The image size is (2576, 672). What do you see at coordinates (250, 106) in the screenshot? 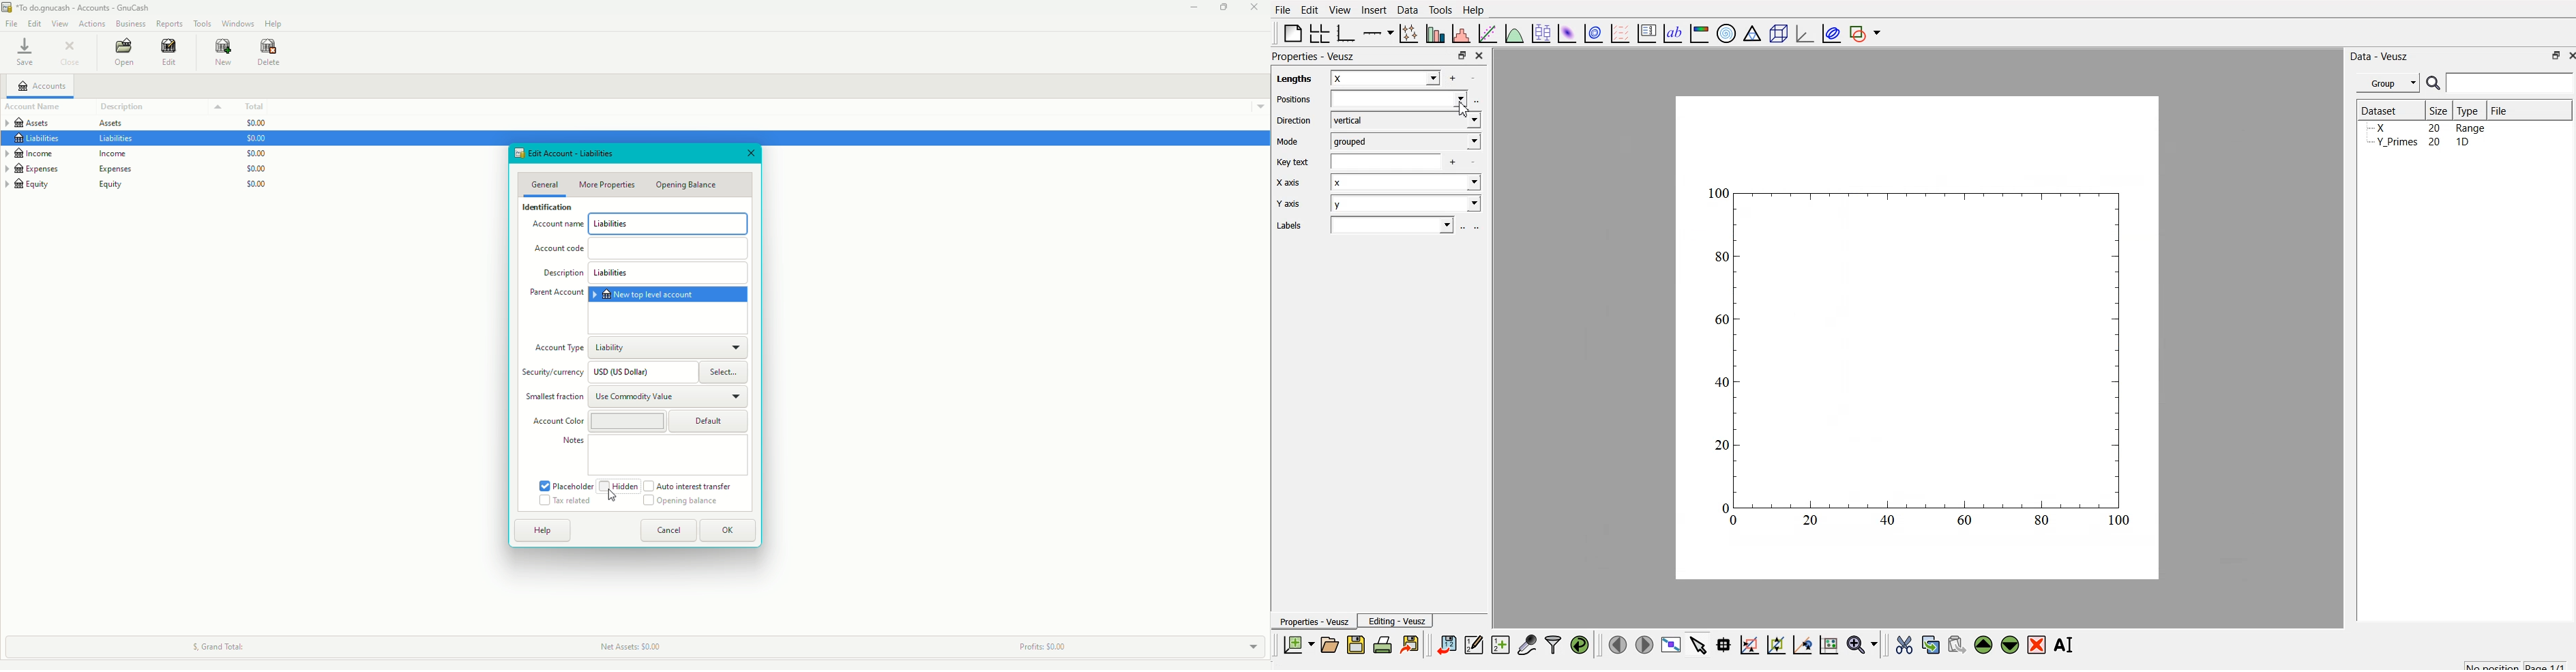
I see `Total` at bounding box center [250, 106].